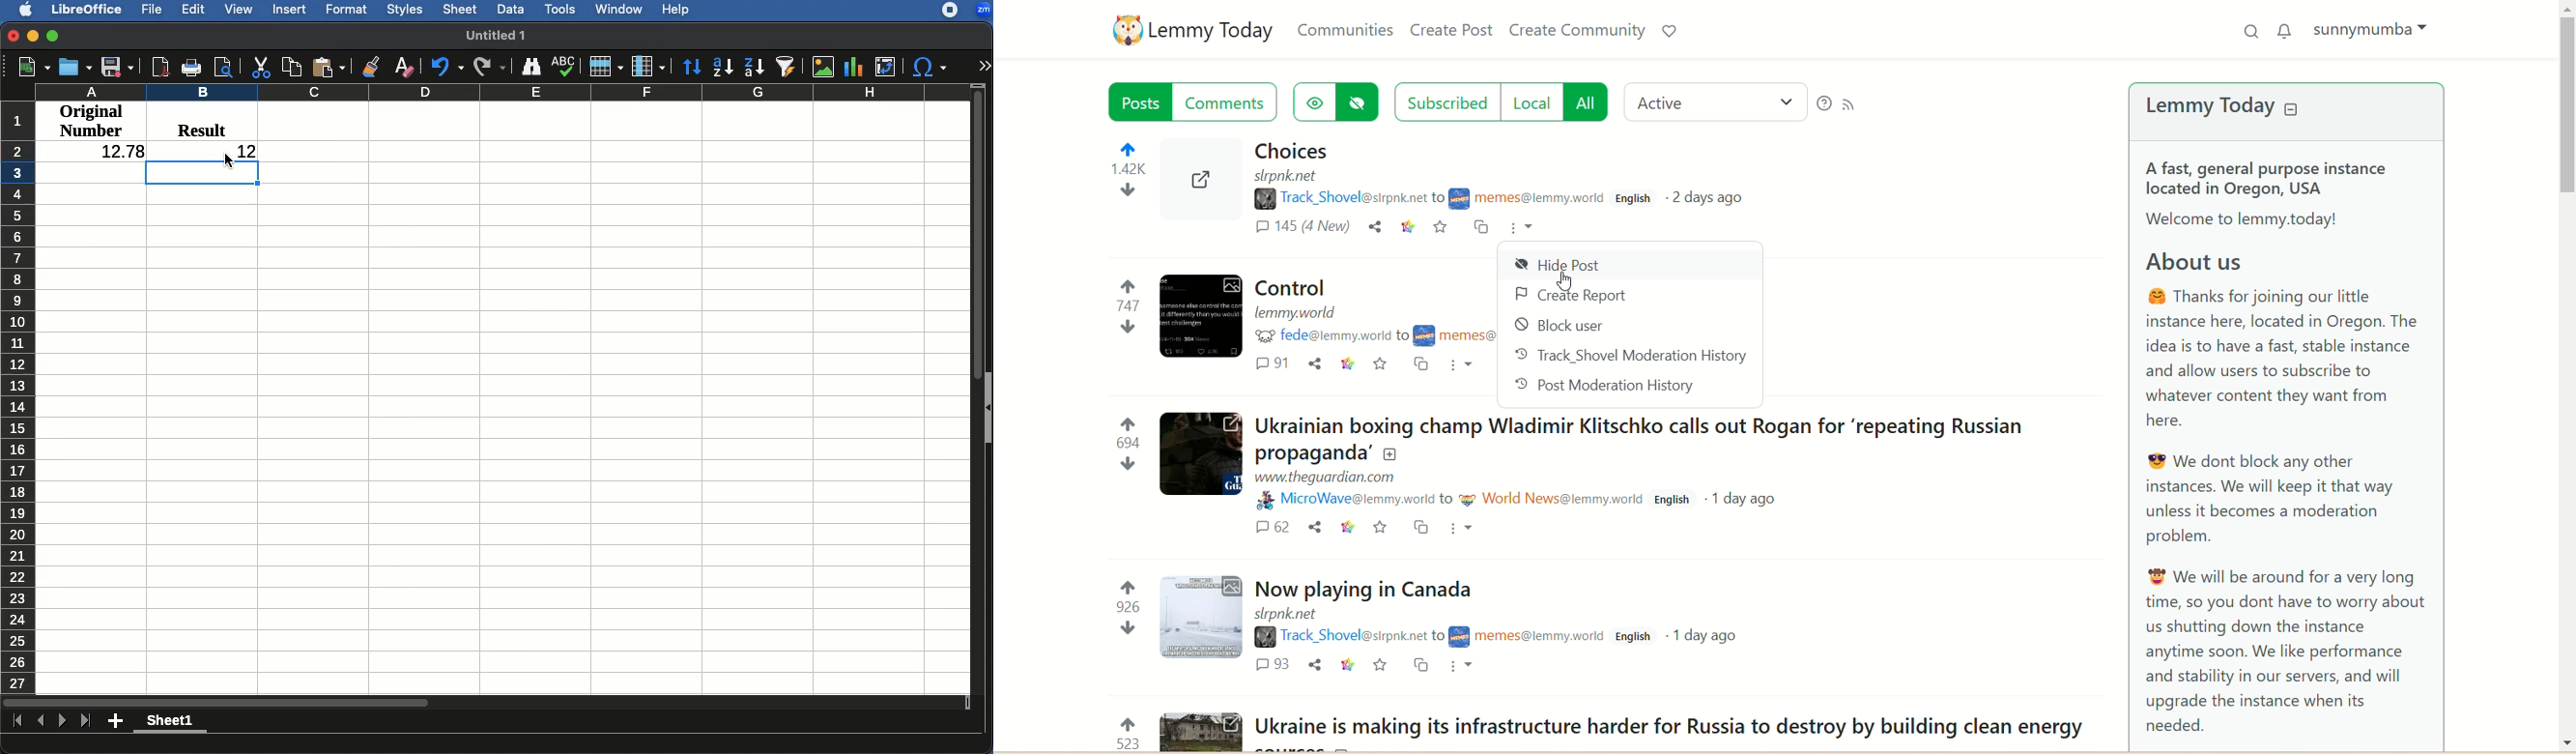 Image resolution: width=2576 pixels, height=756 pixels. I want to click on votes up and down, so click(1115, 181).